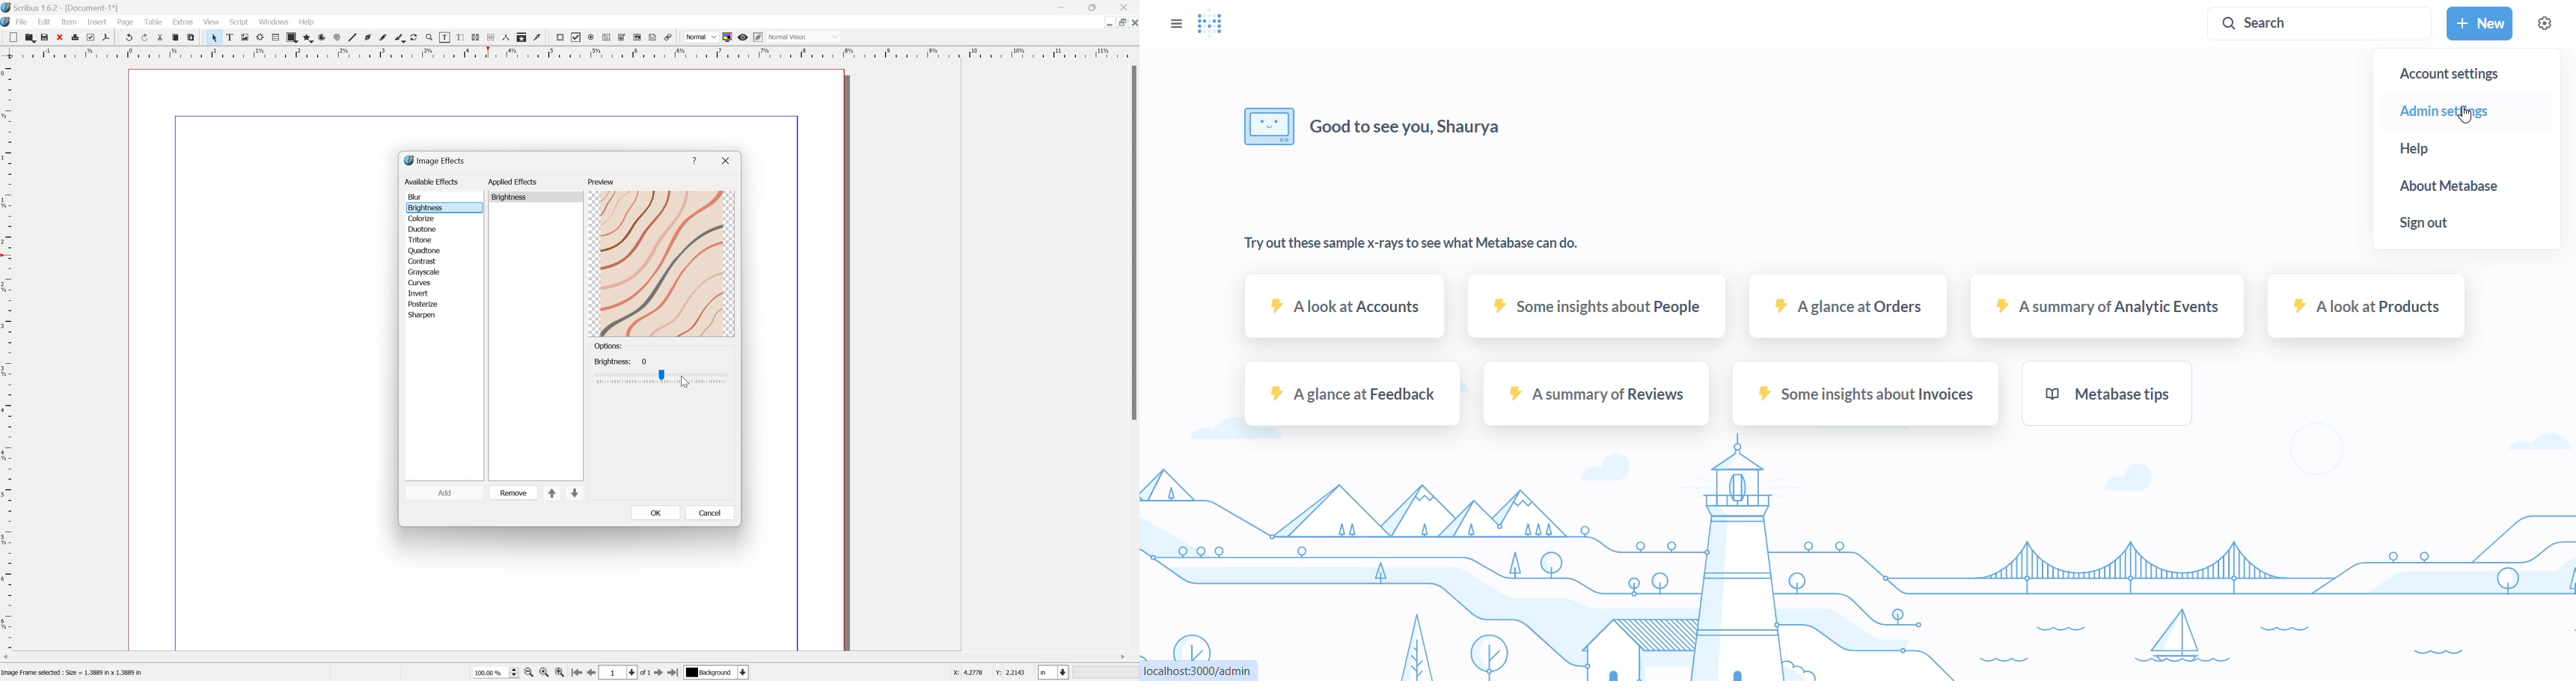 The image size is (2576, 700). I want to click on brightness, so click(426, 207).